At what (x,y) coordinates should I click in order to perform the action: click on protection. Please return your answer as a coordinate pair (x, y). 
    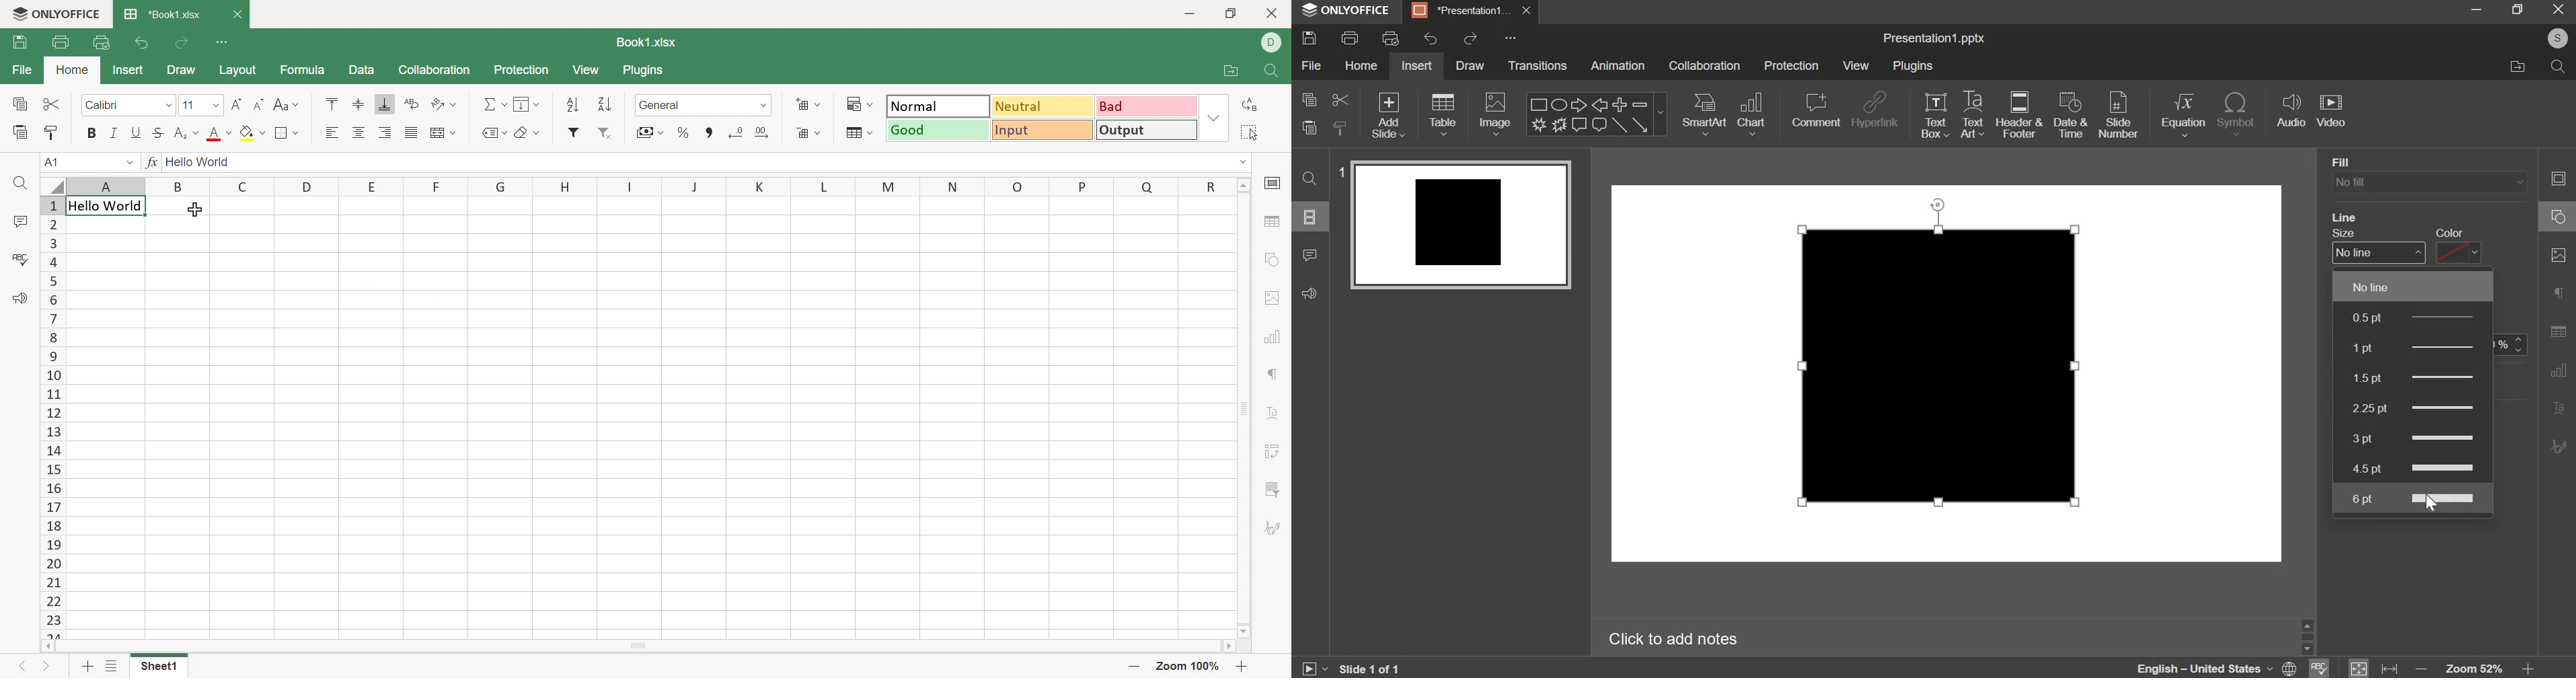
    Looking at the image, I should click on (1791, 65).